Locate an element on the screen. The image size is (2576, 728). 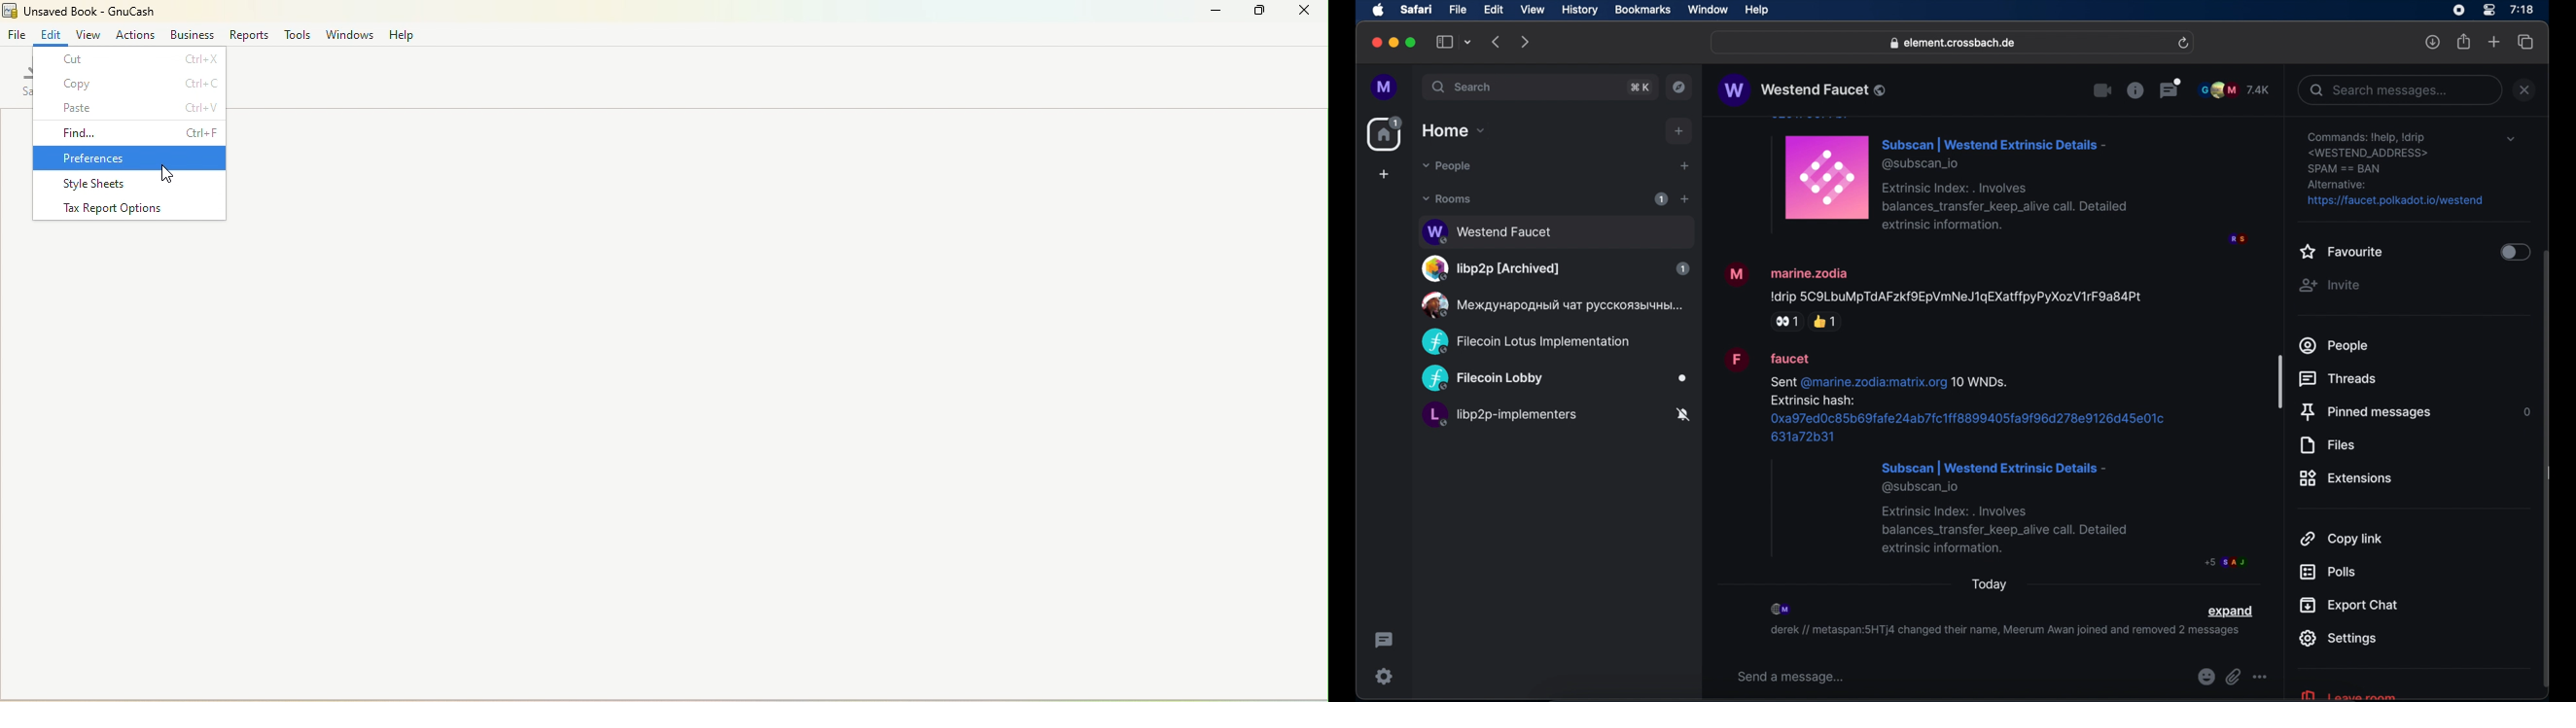
video call is located at coordinates (2103, 91).